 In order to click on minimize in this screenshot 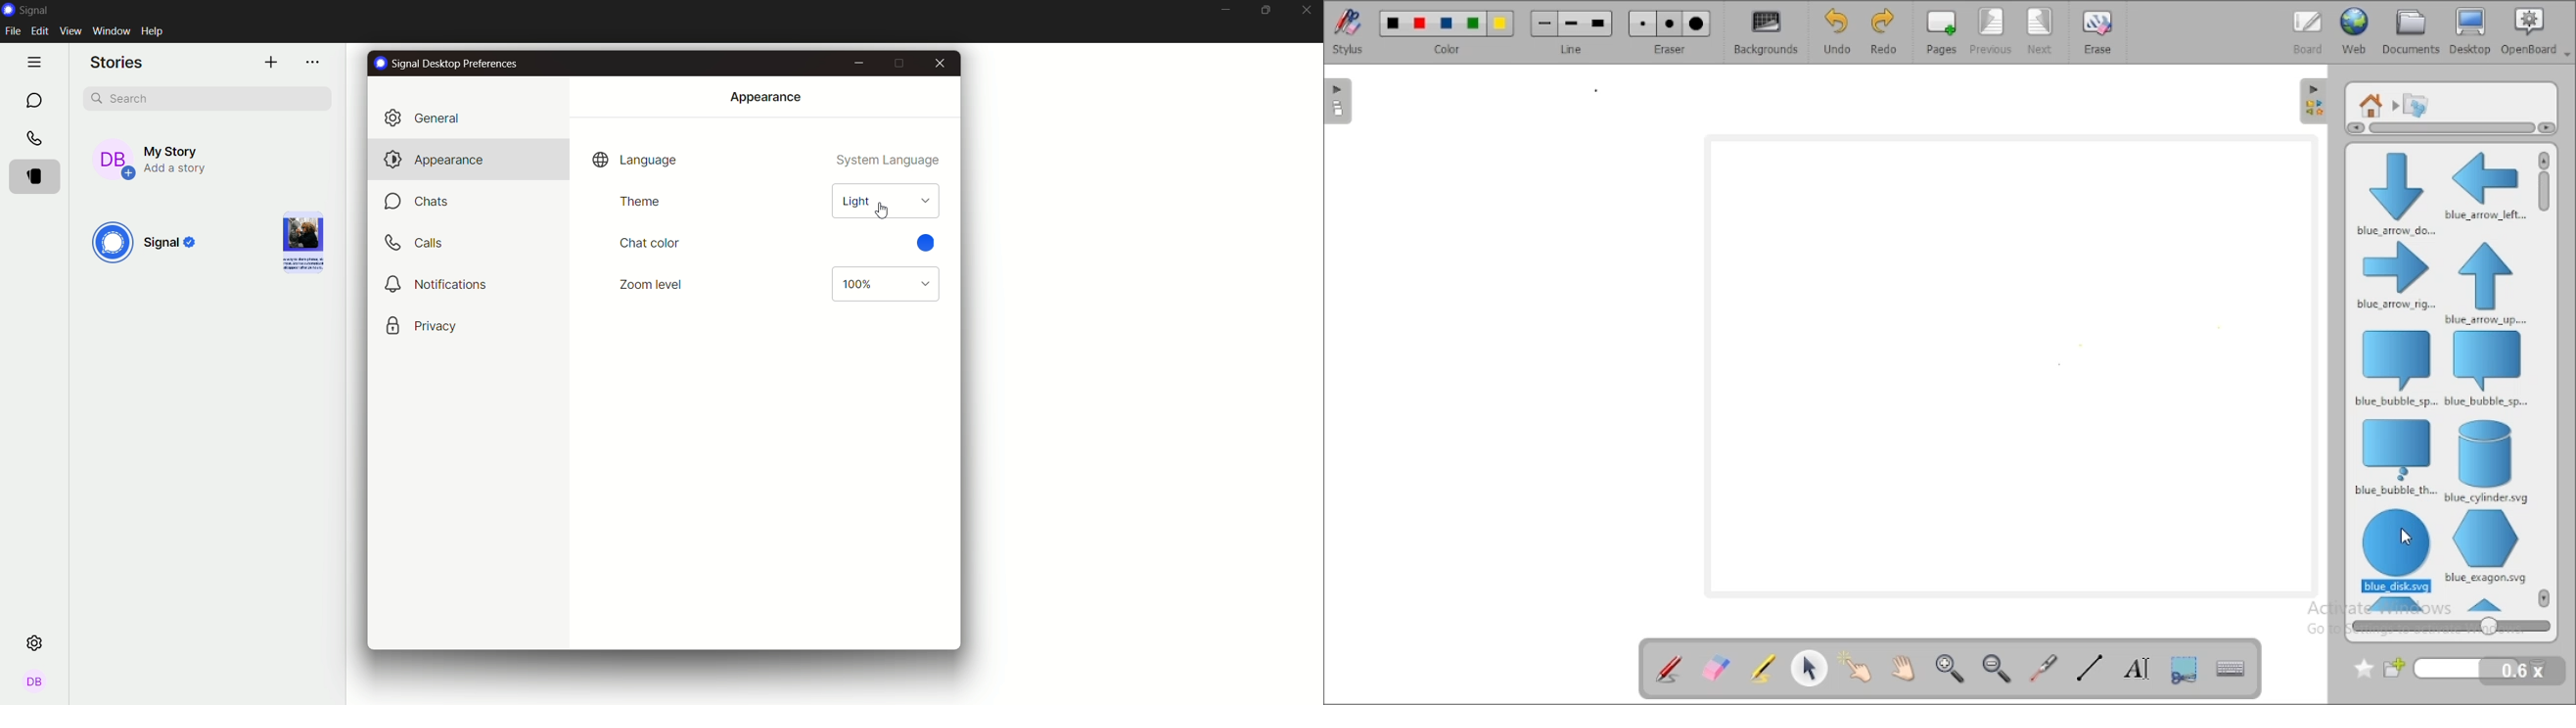, I will do `click(858, 62)`.